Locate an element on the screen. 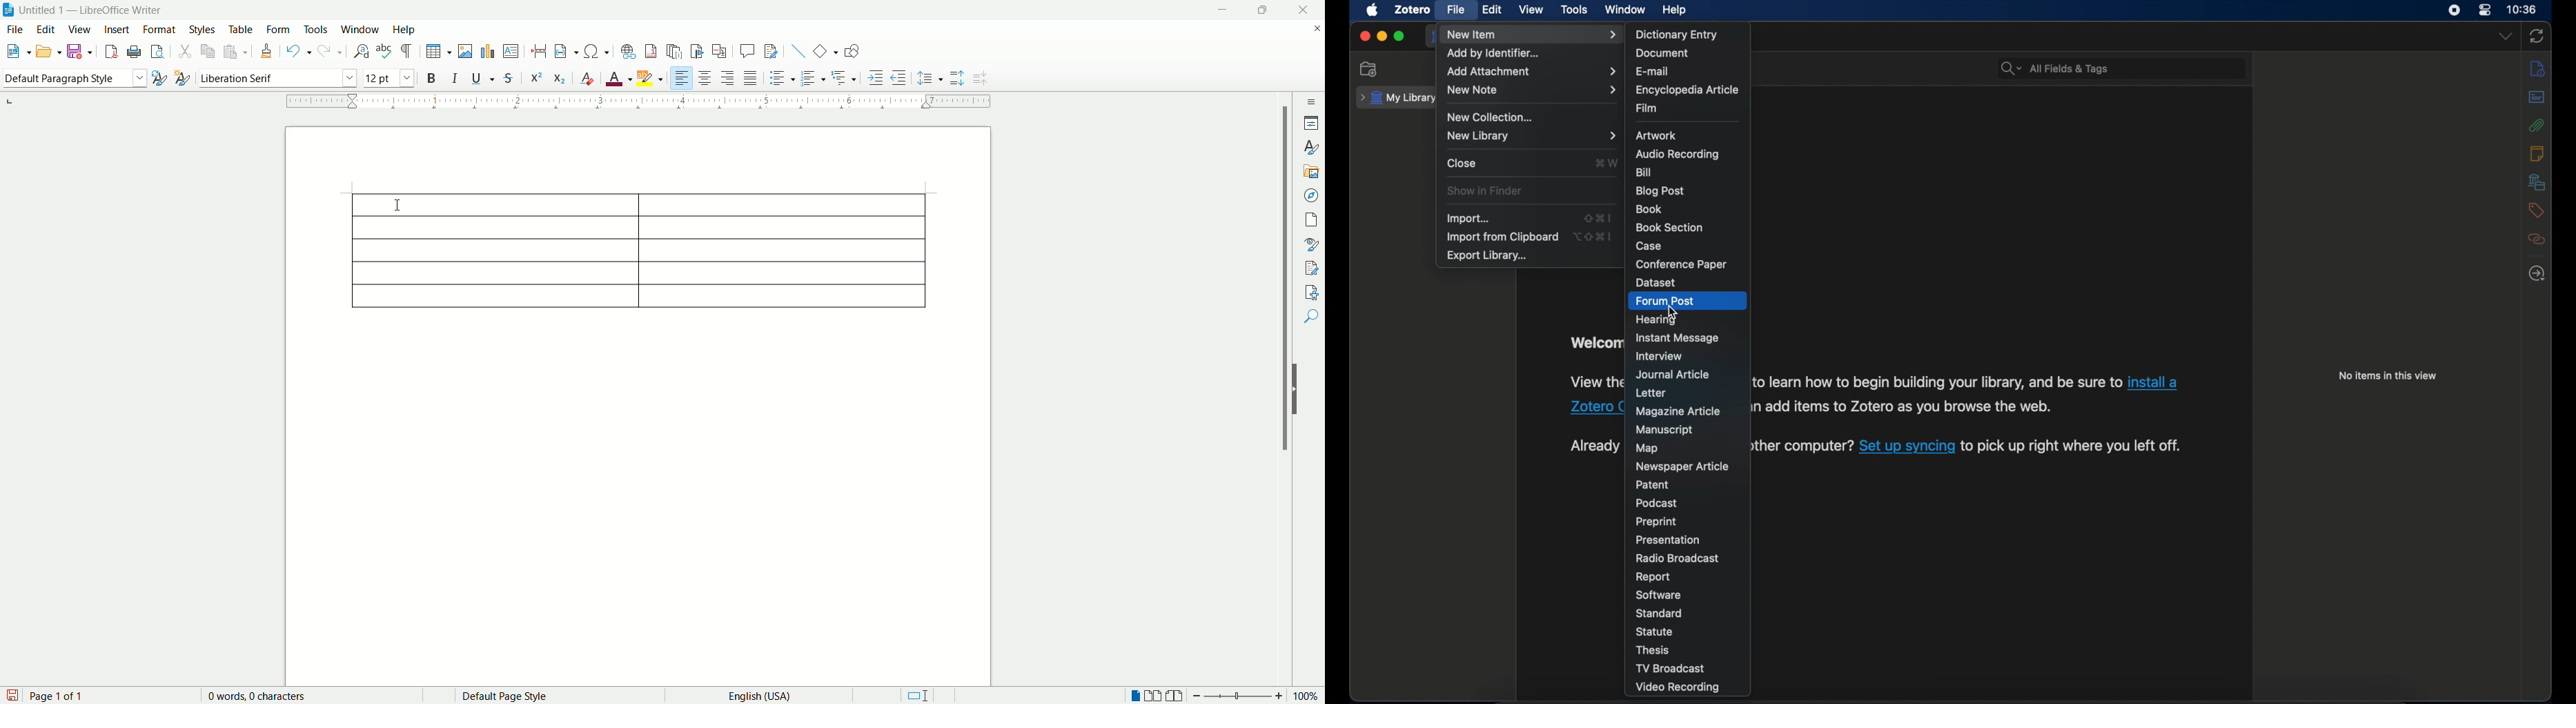 Image resolution: width=2576 pixels, height=728 pixels. track changes is located at coordinates (772, 50).